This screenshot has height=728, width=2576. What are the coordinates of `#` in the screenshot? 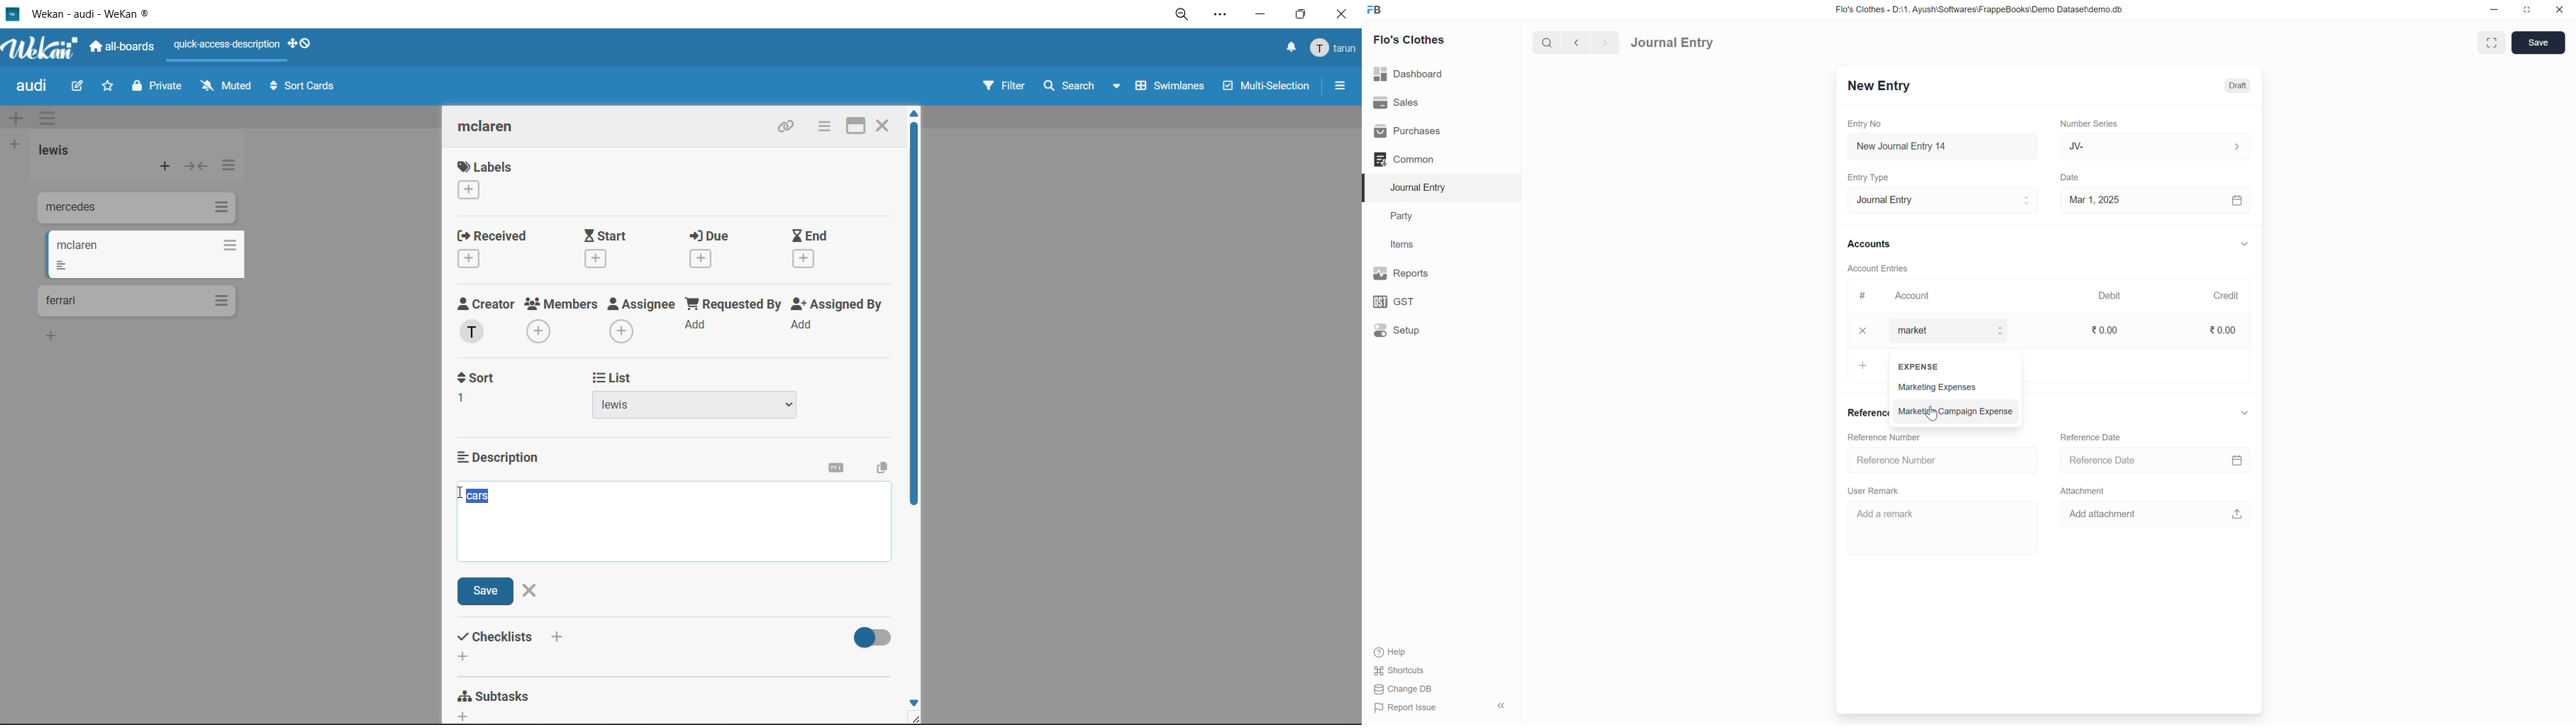 It's located at (1863, 296).